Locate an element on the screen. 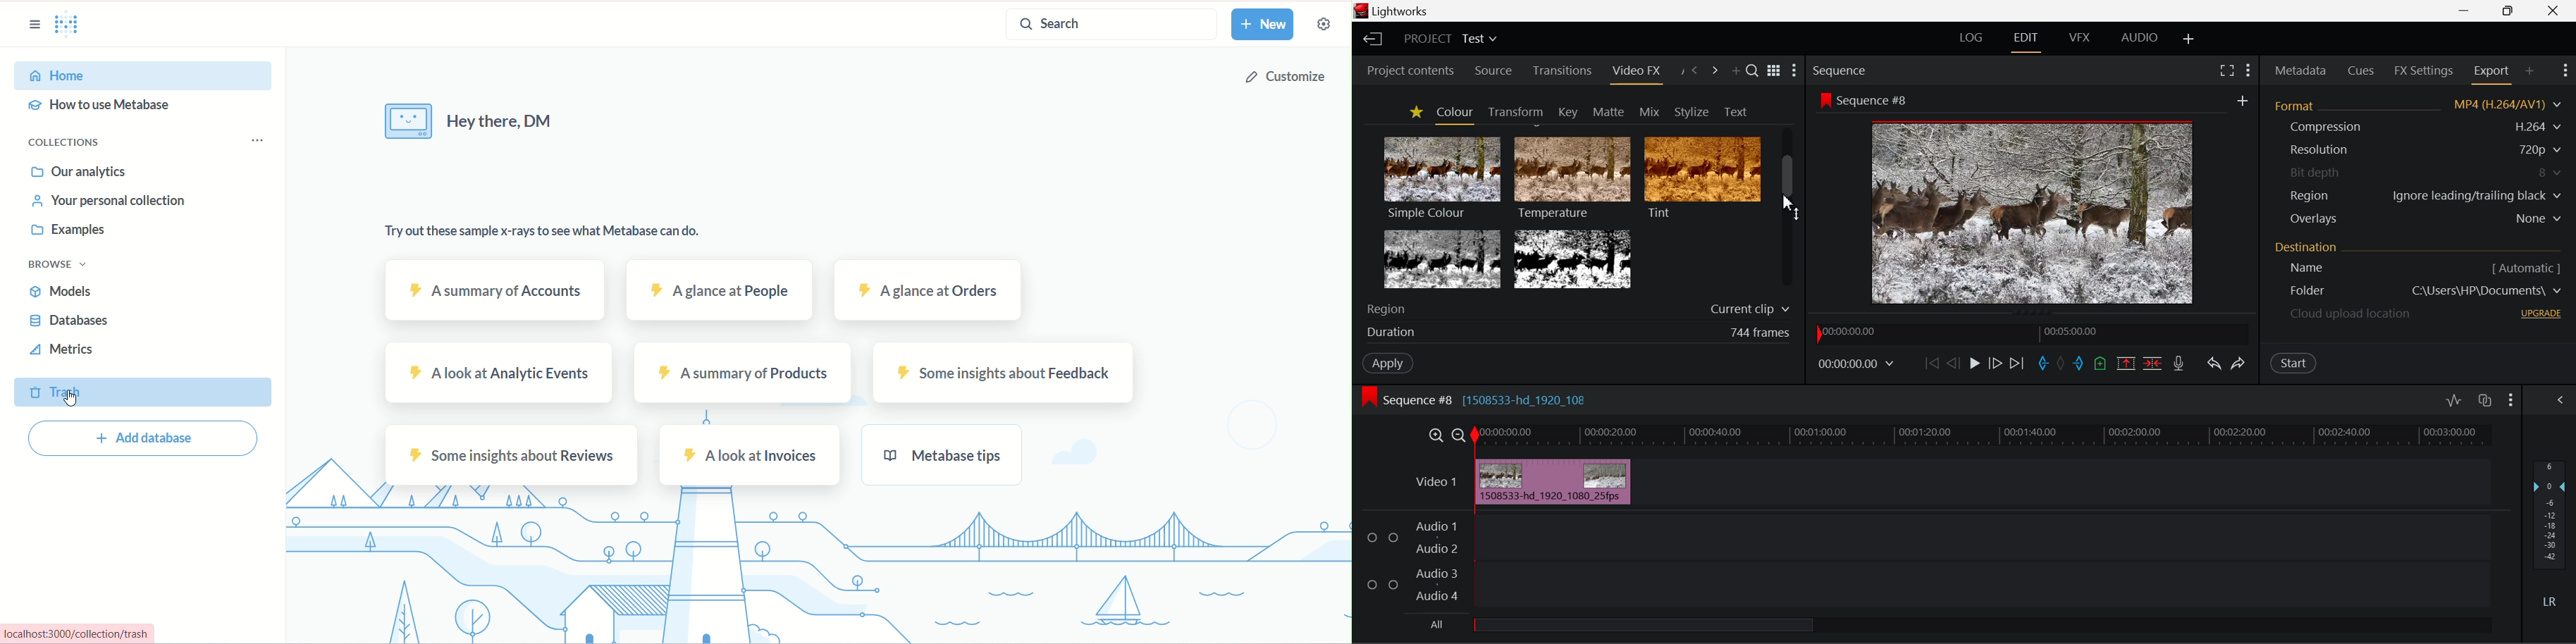 The image size is (2576, 644). Project contents is located at coordinates (1405, 72).